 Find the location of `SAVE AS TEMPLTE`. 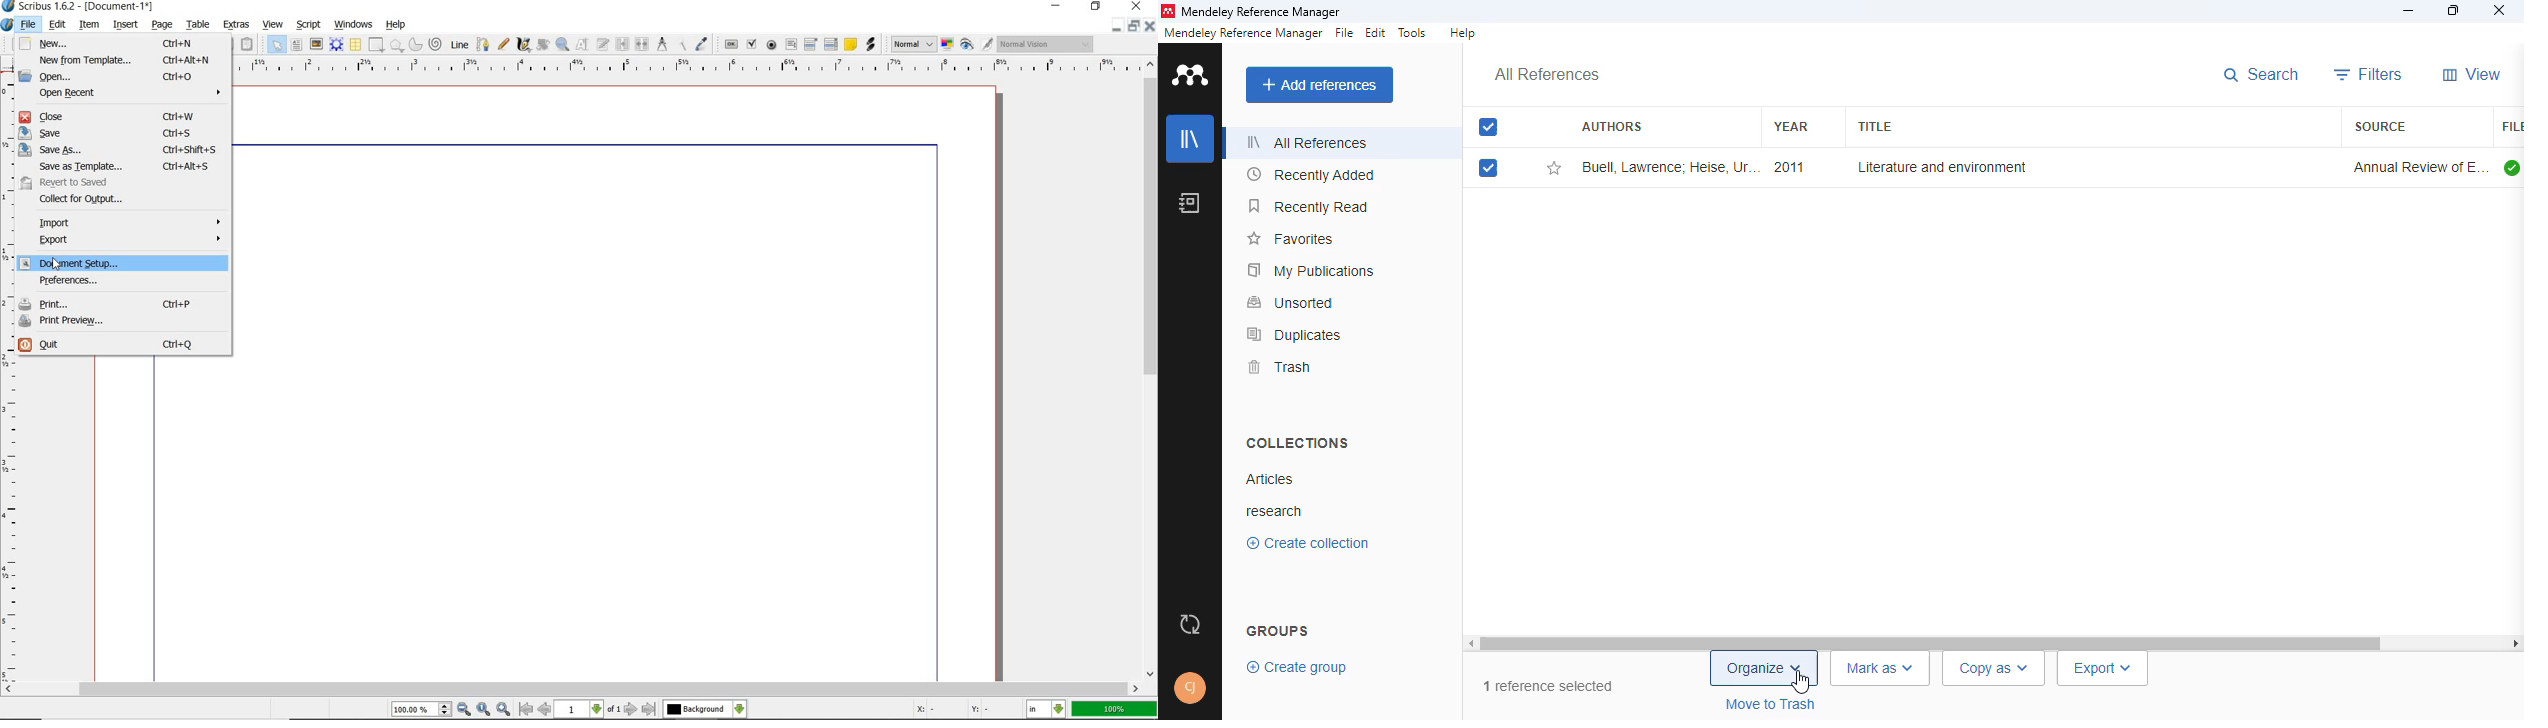

SAVE AS TEMPLTE is located at coordinates (128, 166).